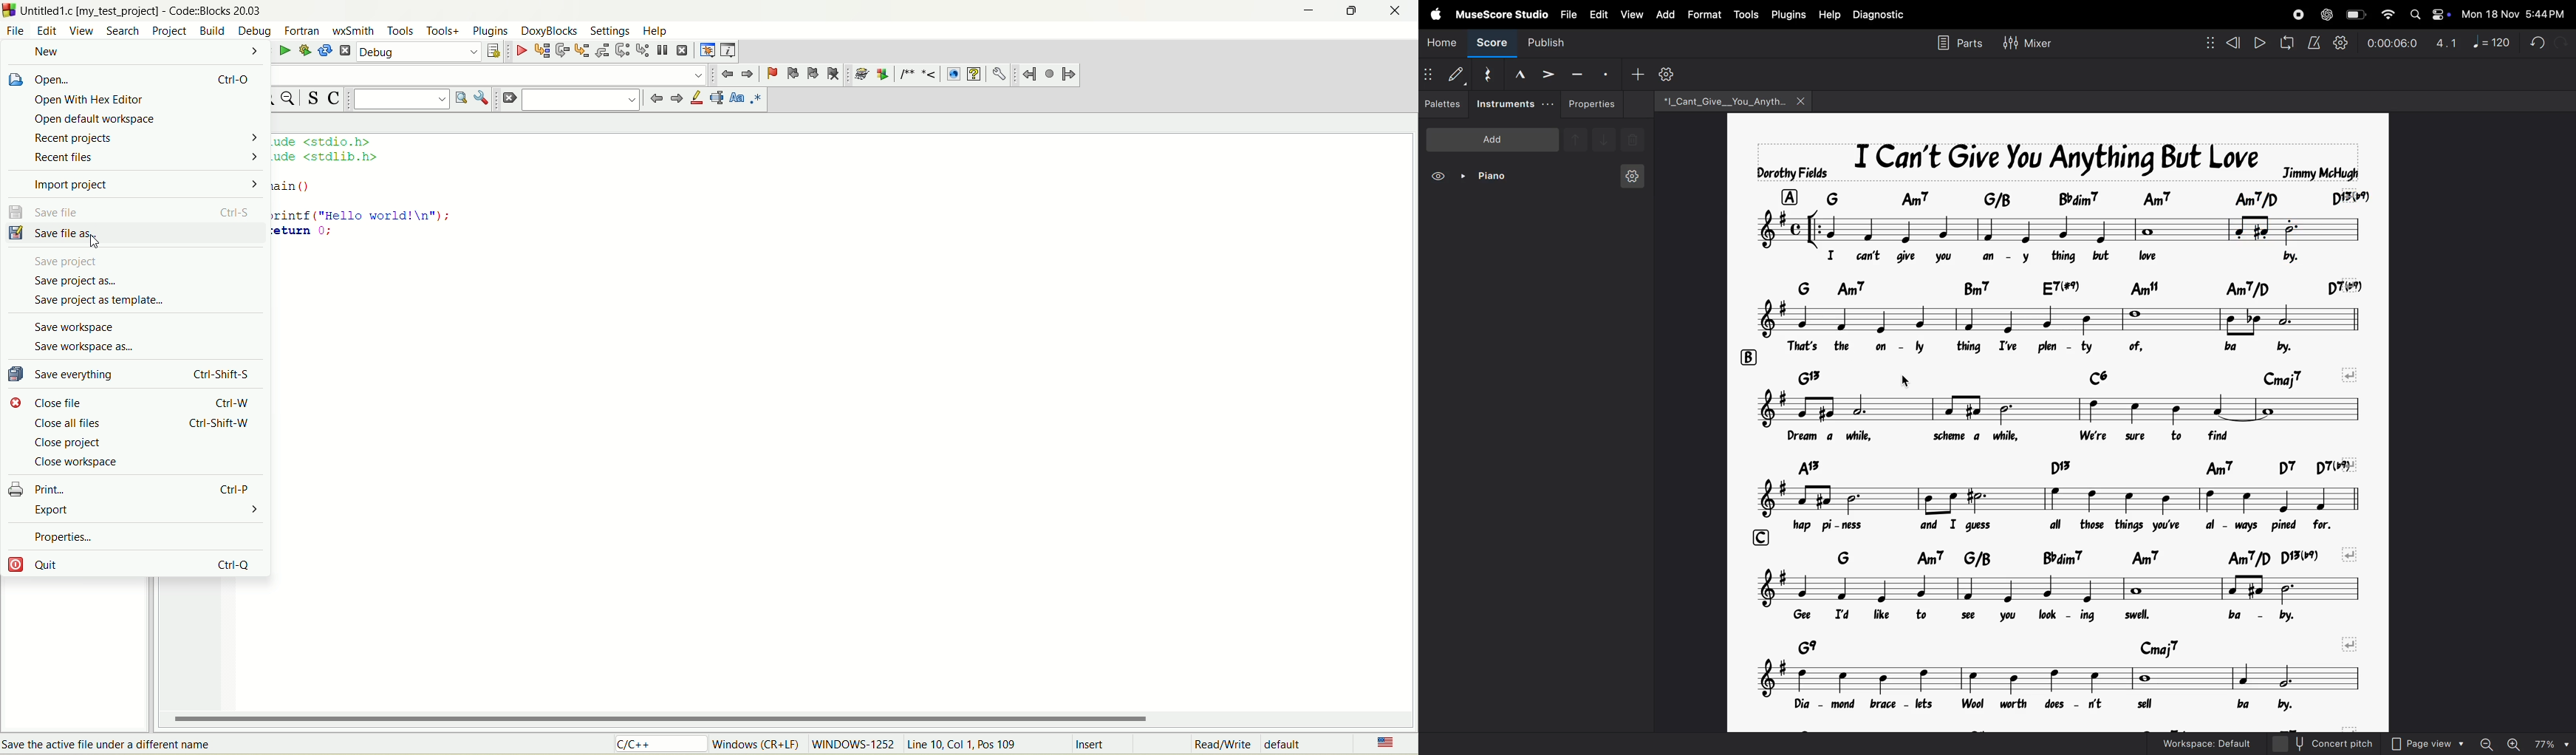  What do you see at coordinates (1305, 13) in the screenshot?
I see `minimize` at bounding box center [1305, 13].